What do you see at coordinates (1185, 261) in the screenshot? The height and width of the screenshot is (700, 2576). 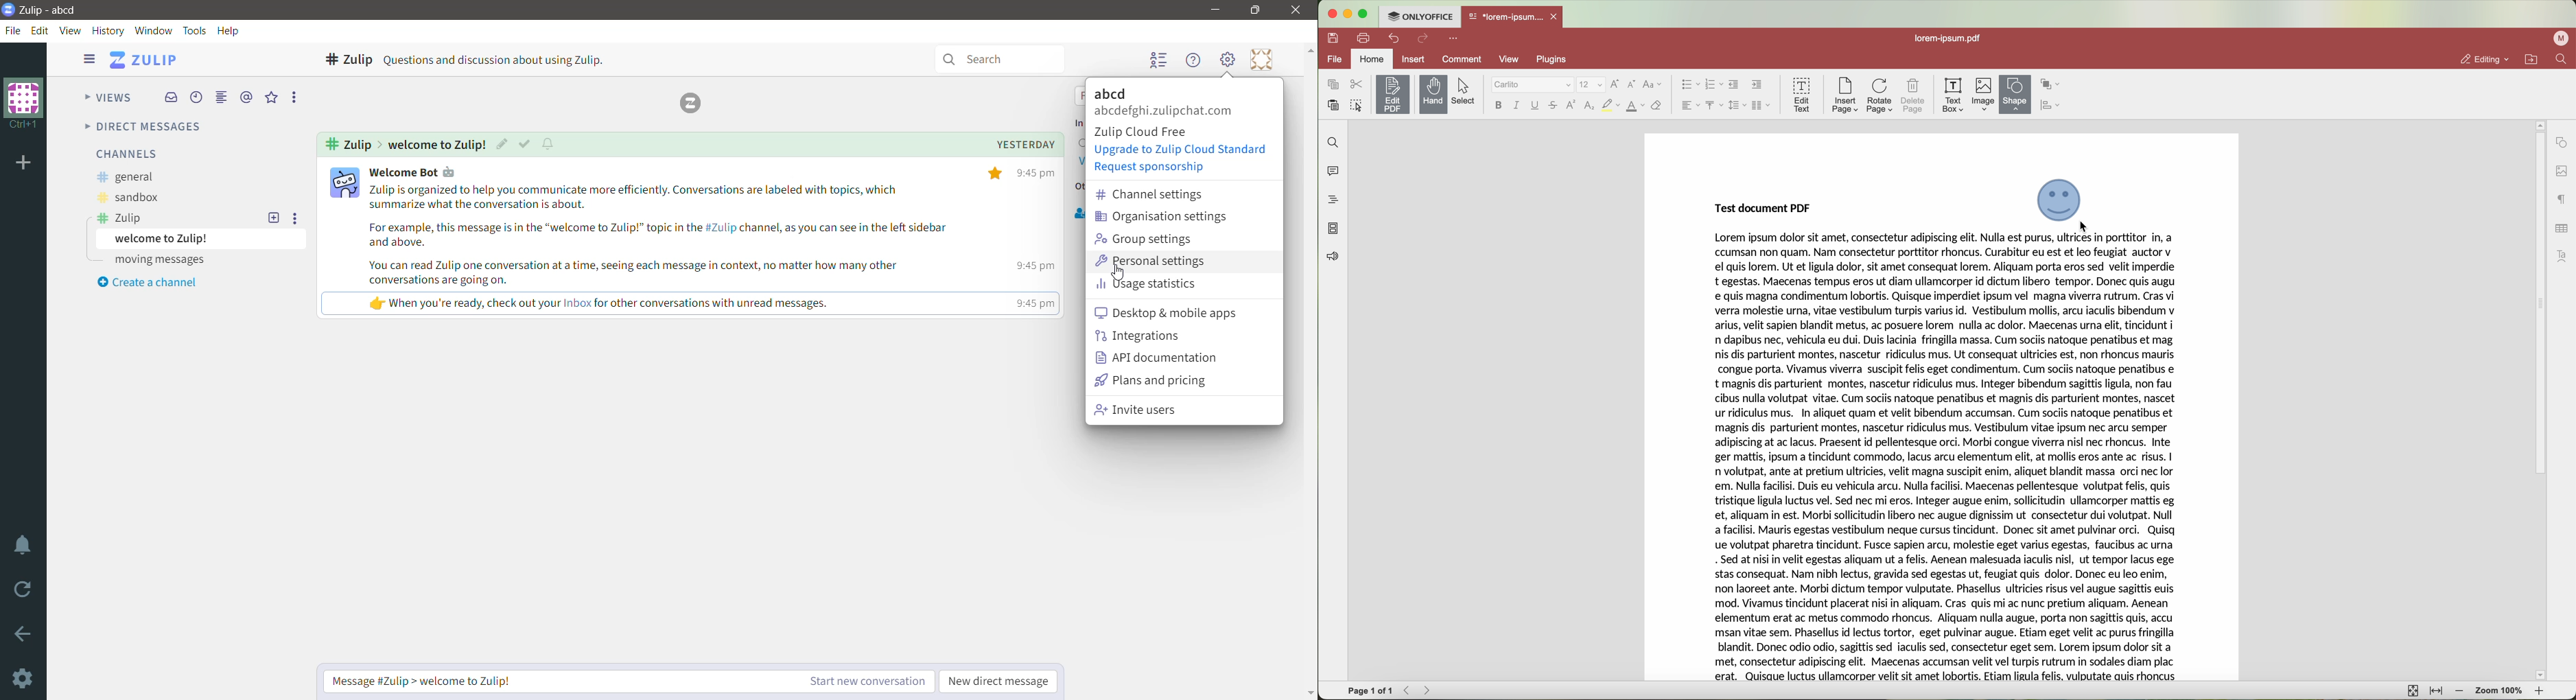 I see `Personal settings` at bounding box center [1185, 261].